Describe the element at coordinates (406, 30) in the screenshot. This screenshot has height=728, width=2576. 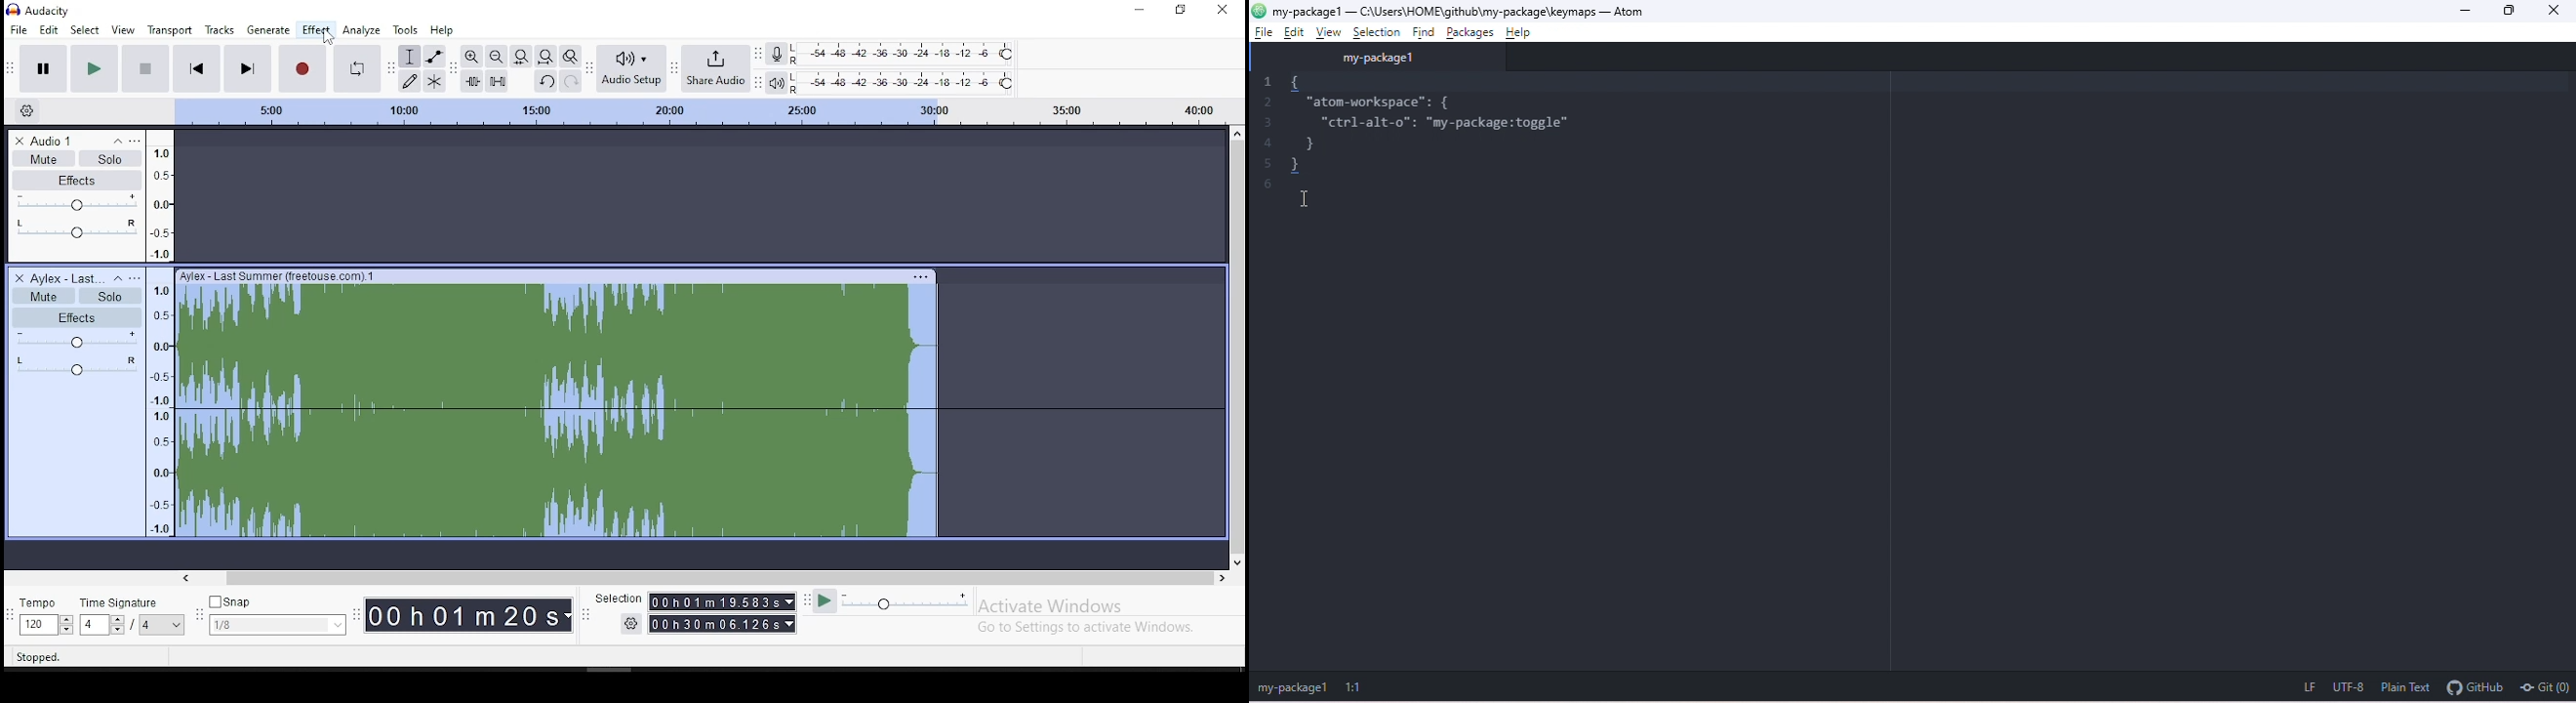
I see `tools` at that location.